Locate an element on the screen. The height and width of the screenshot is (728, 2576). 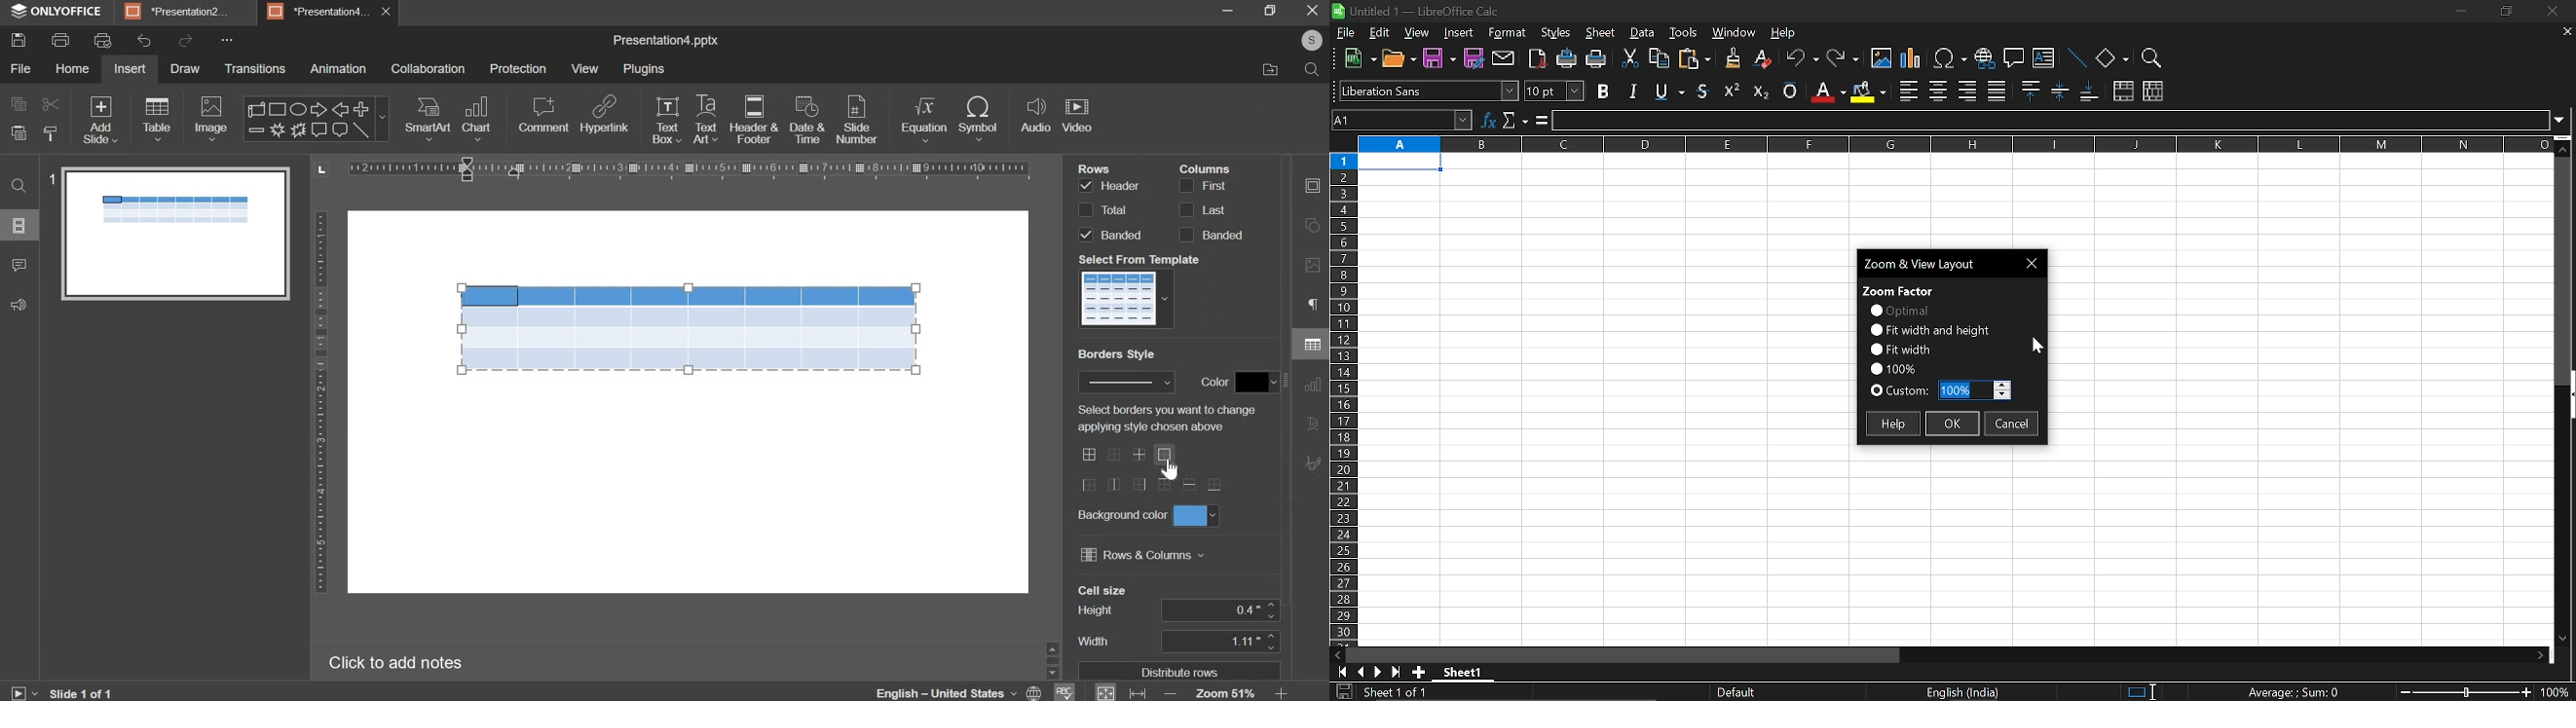
save is located at coordinates (1343, 692).